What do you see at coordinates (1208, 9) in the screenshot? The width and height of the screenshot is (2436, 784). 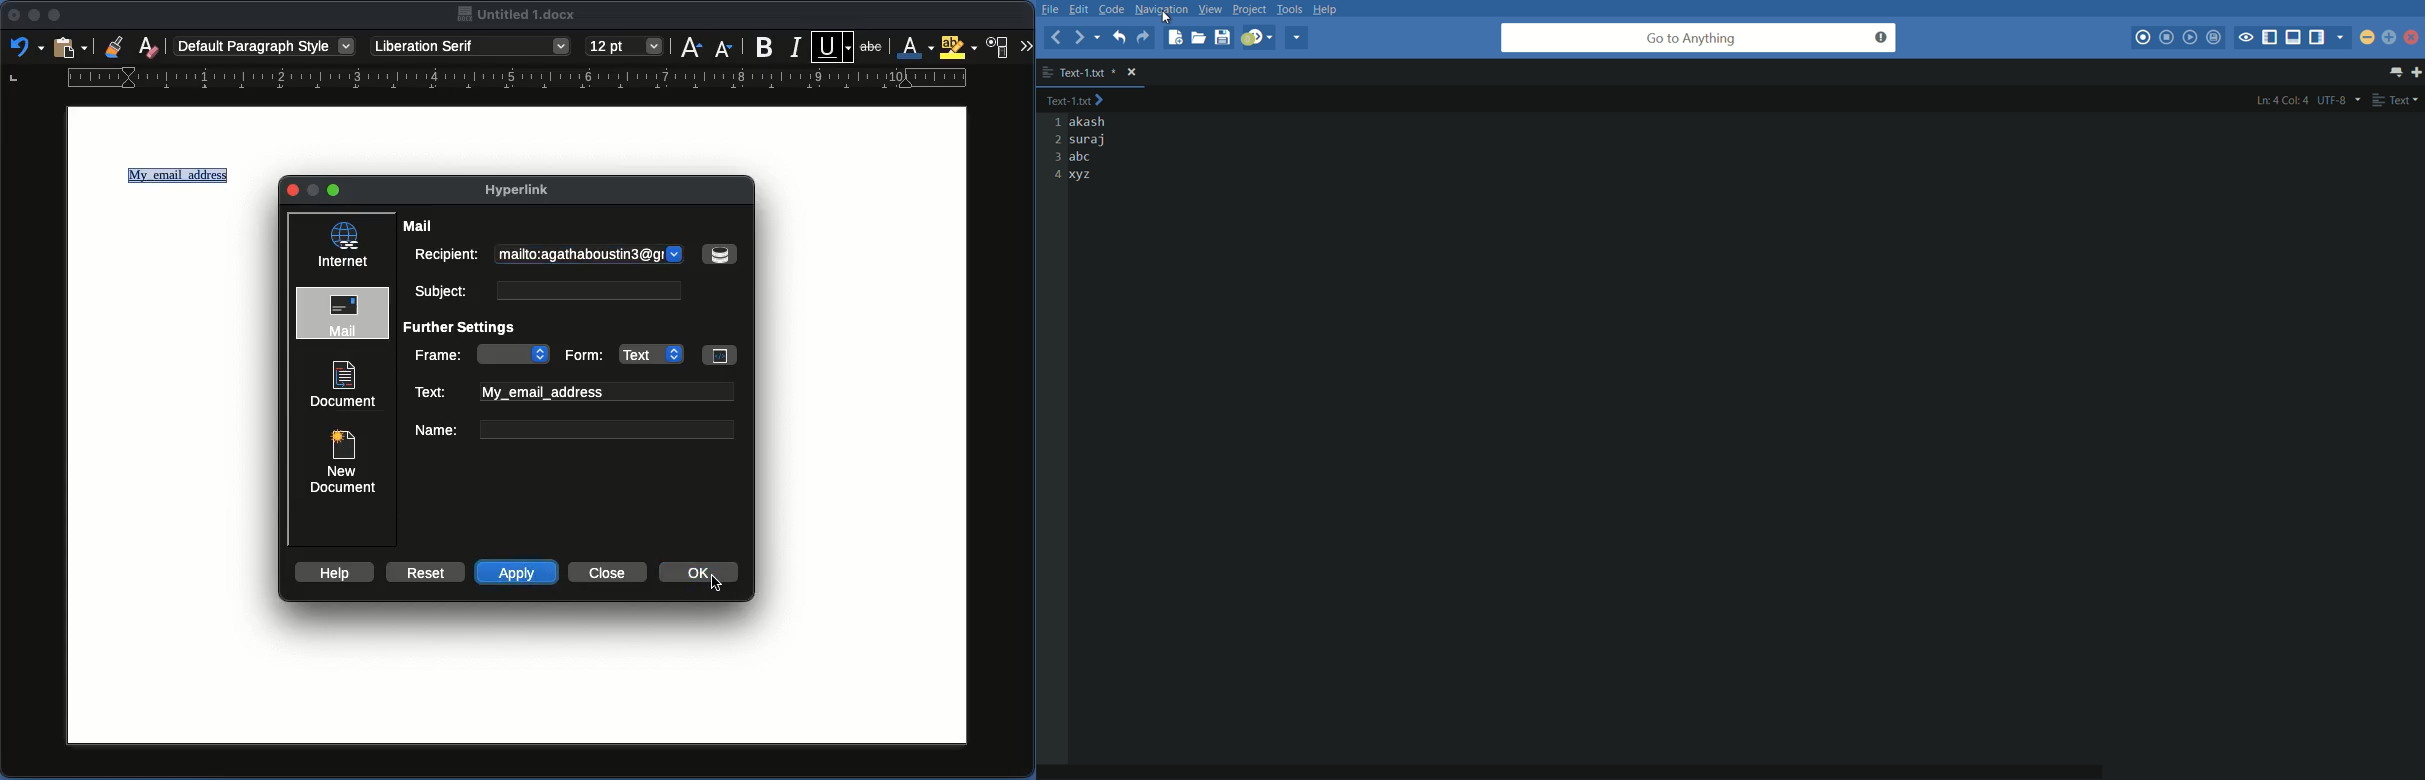 I see `view` at bounding box center [1208, 9].